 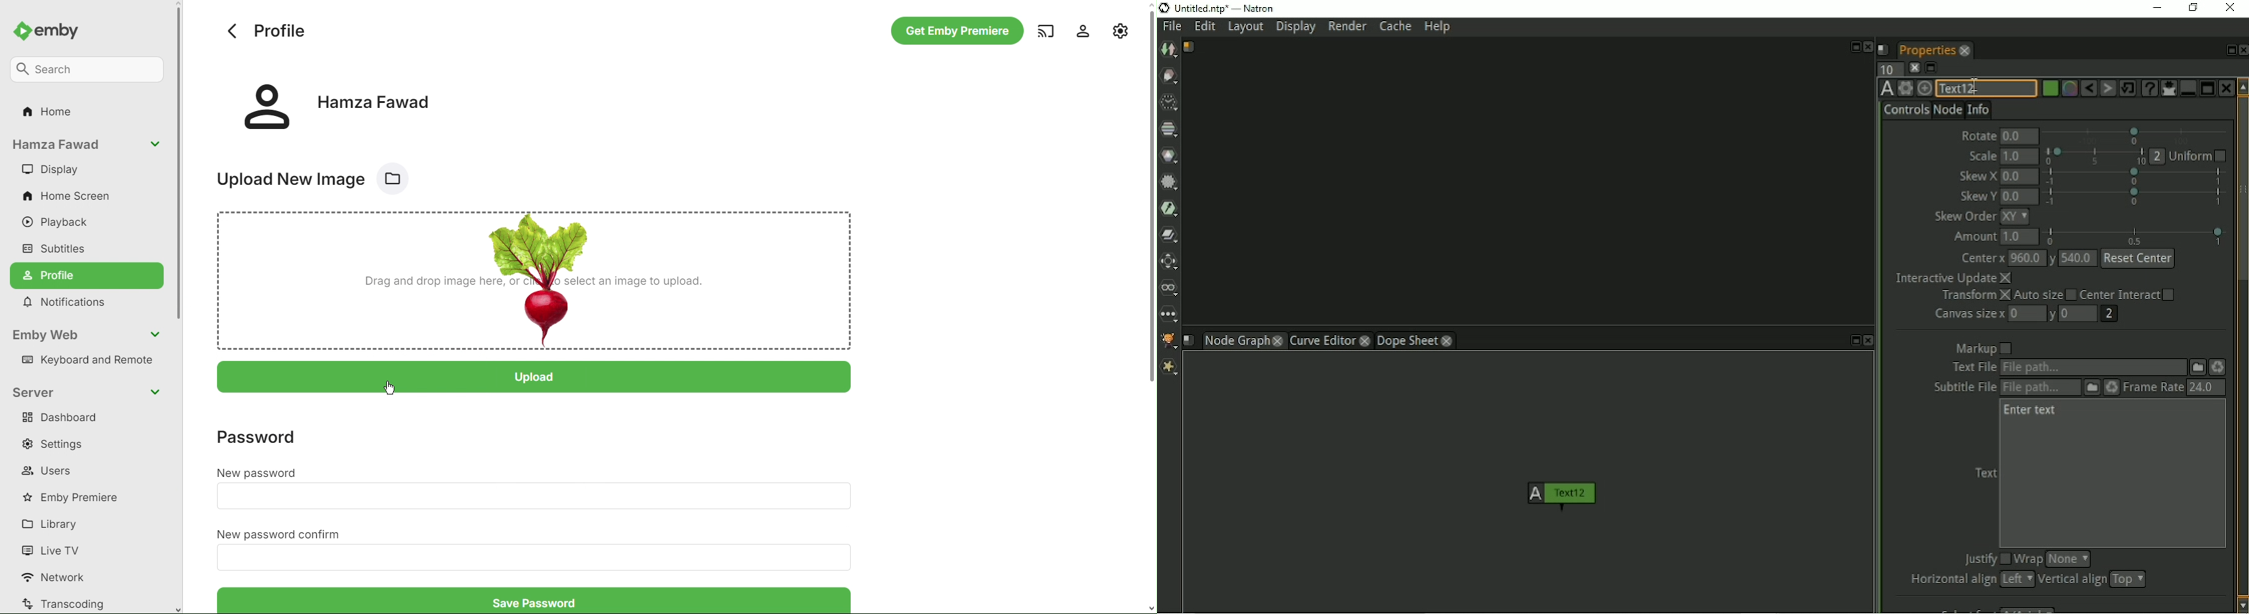 What do you see at coordinates (59, 578) in the screenshot?
I see `Network` at bounding box center [59, 578].